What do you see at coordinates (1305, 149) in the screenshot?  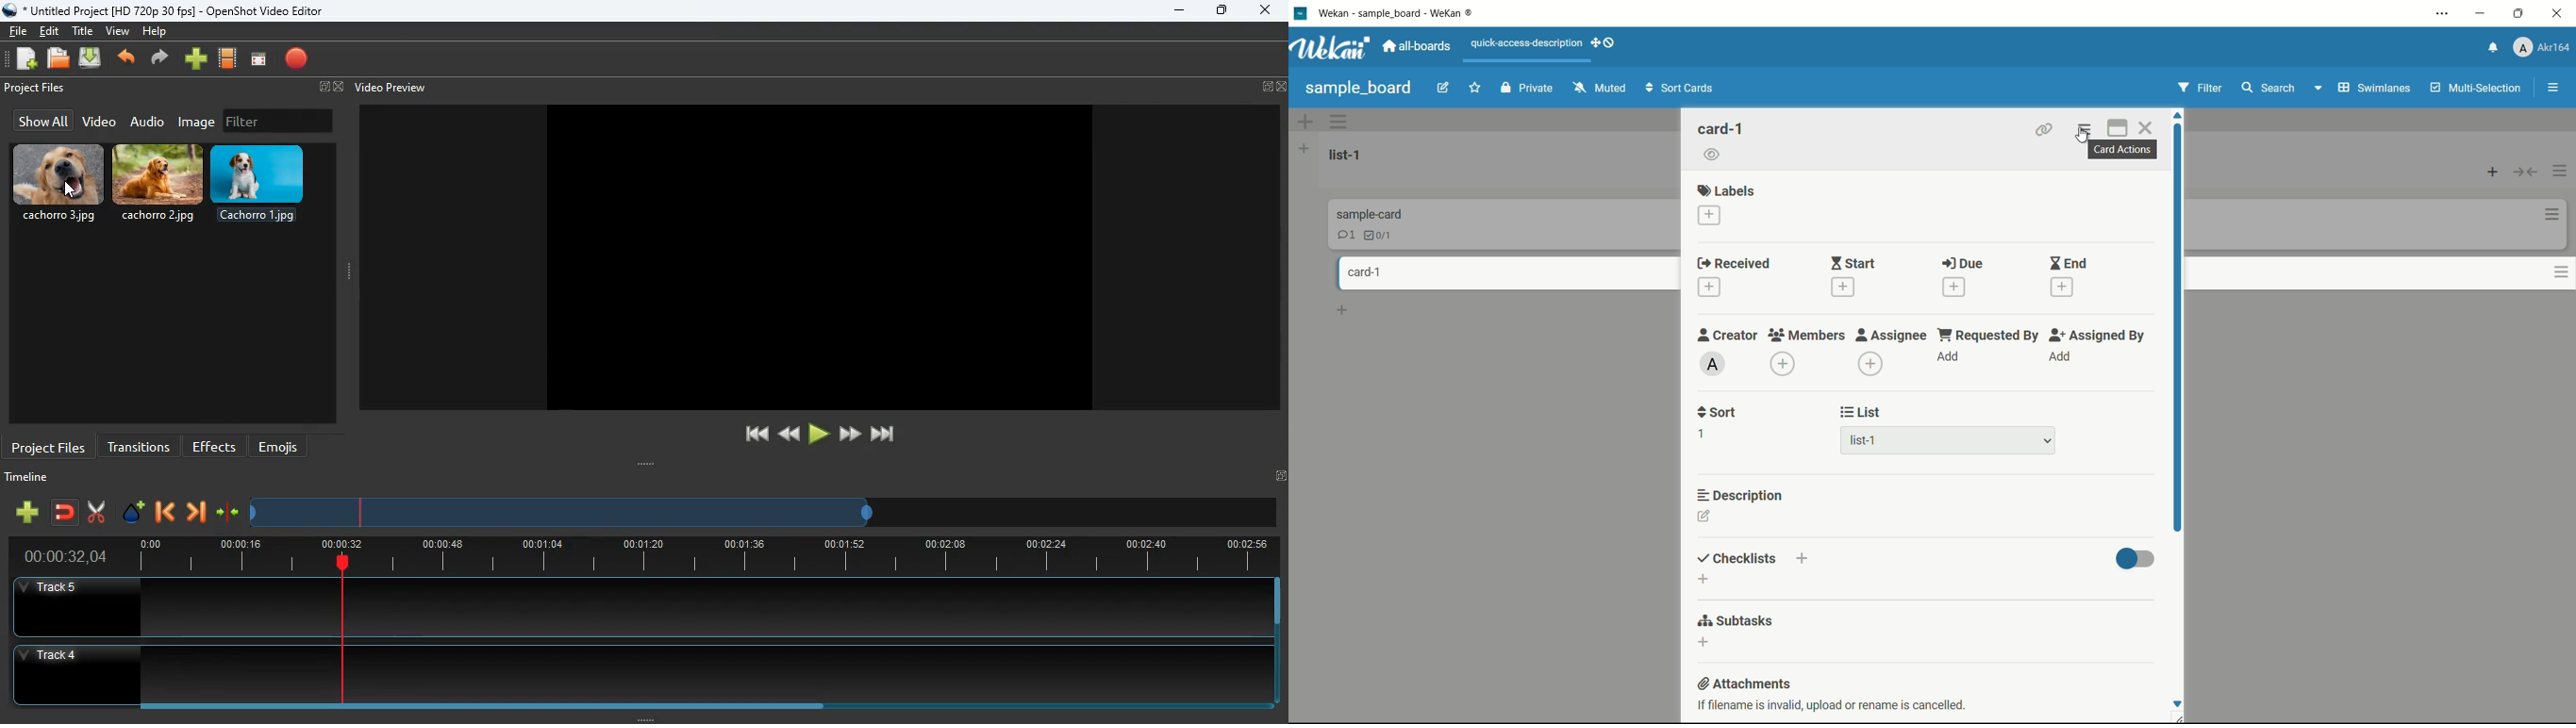 I see `add list` at bounding box center [1305, 149].